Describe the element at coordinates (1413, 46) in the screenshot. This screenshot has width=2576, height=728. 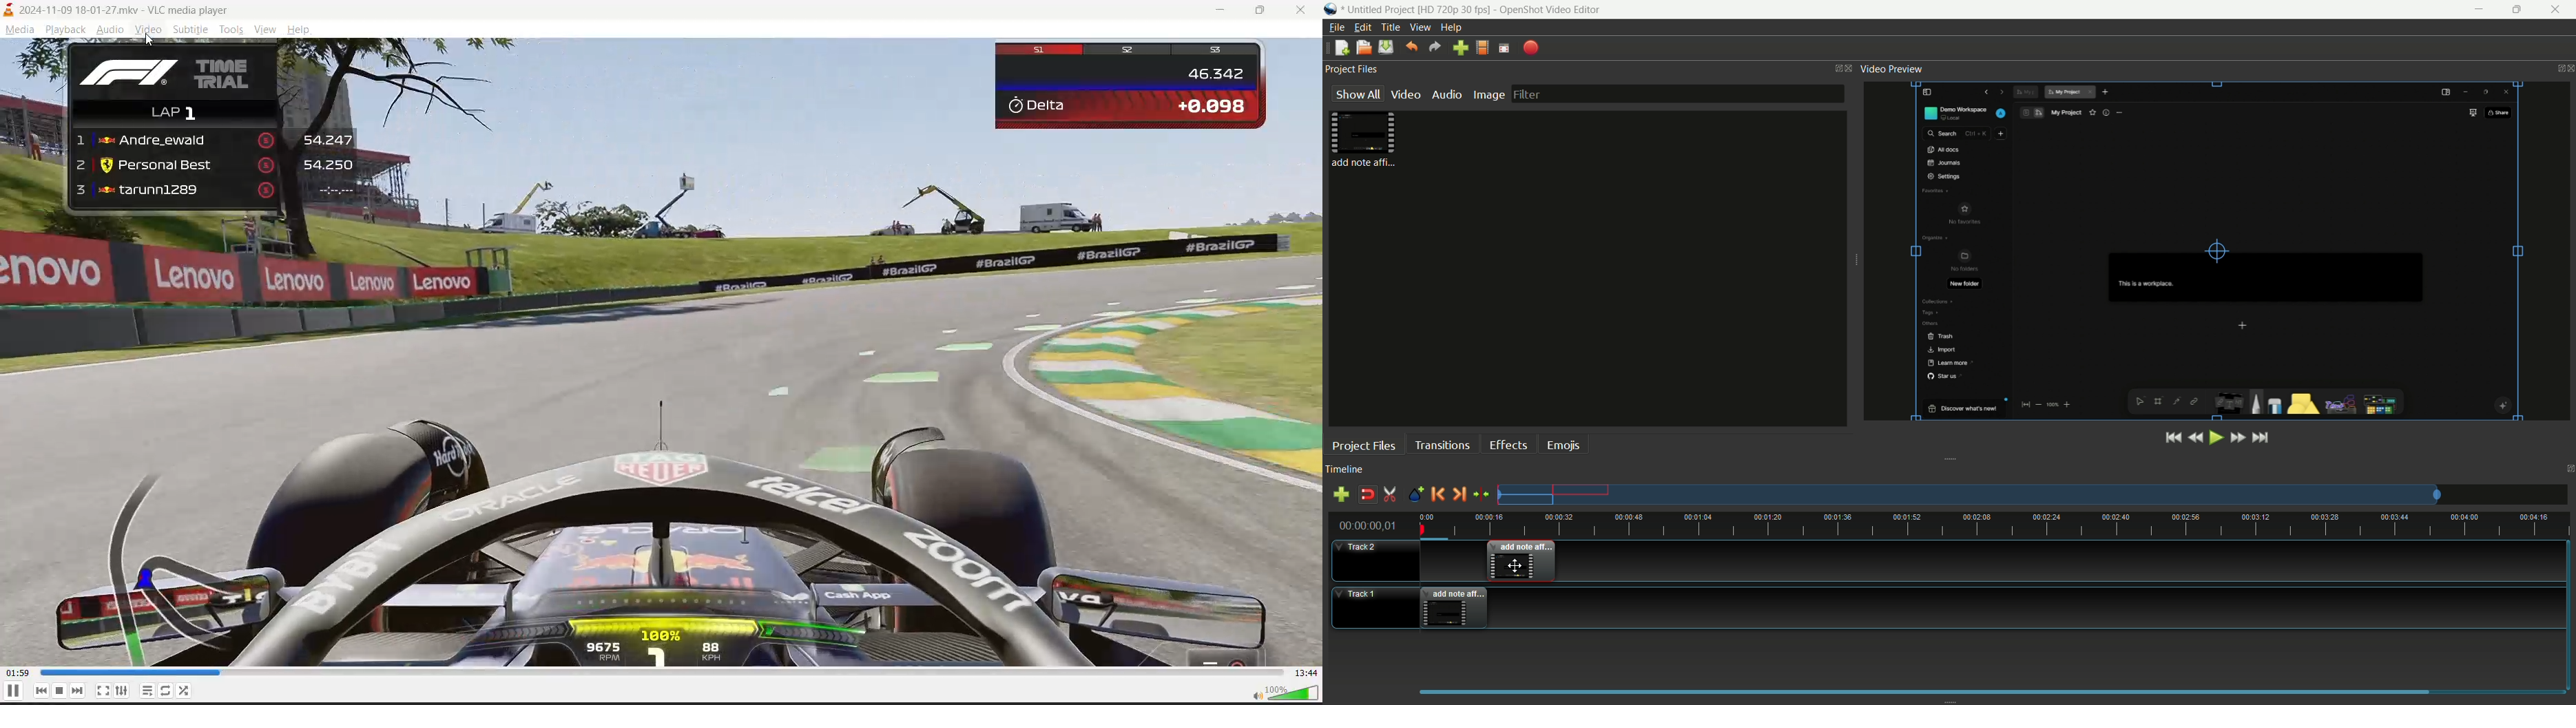
I see `undo` at that location.